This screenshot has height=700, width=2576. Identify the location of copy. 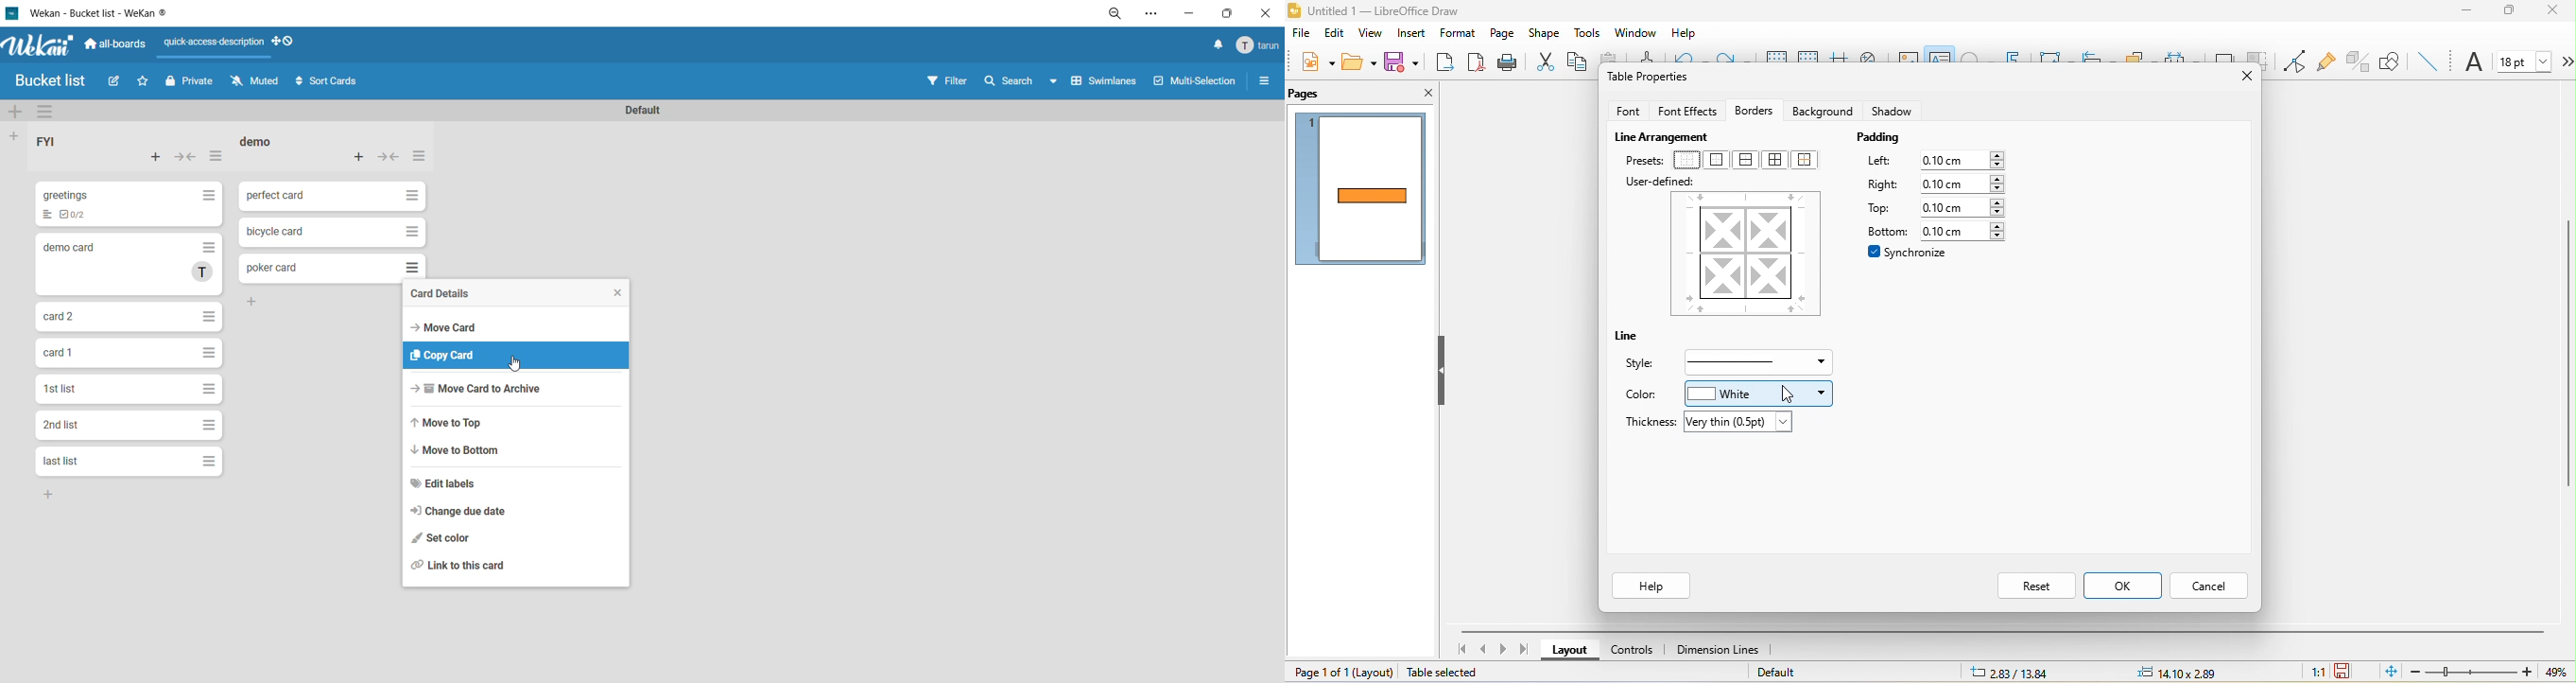
(1581, 62).